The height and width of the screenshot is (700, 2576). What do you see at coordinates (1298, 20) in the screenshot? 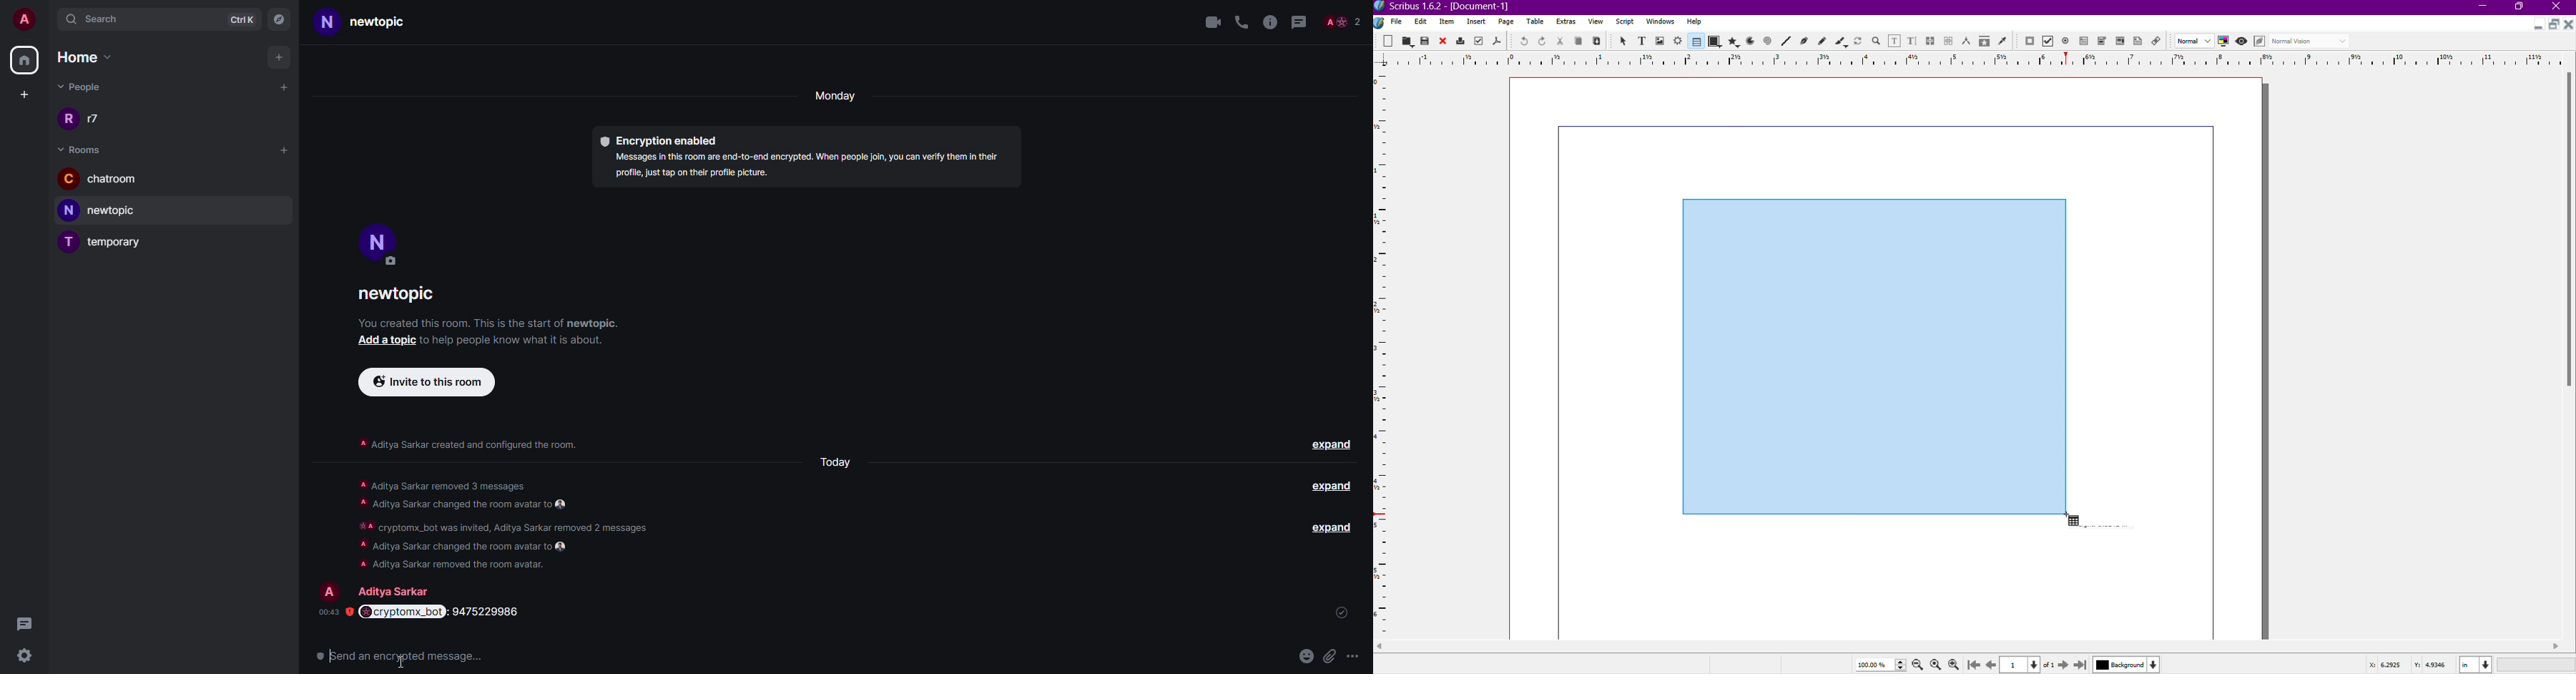
I see `threads` at bounding box center [1298, 20].